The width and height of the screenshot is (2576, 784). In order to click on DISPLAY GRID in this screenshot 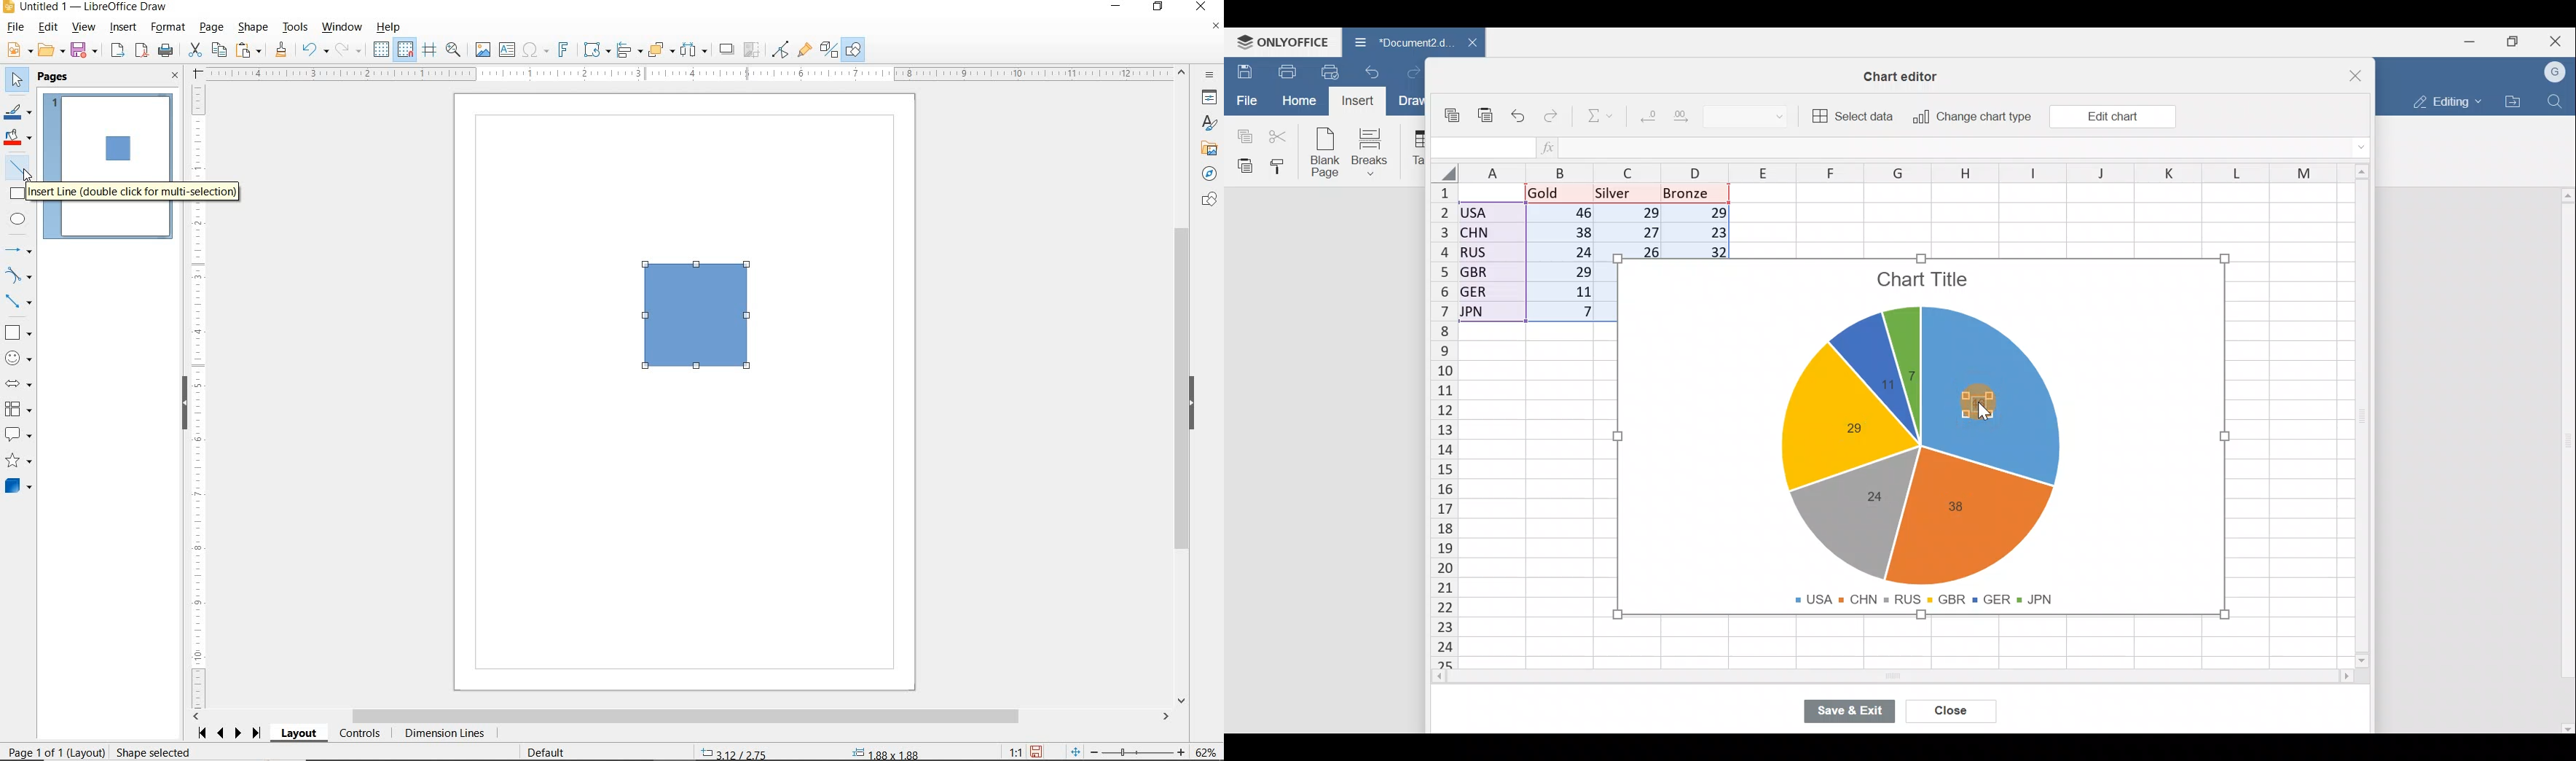, I will do `click(382, 50)`.